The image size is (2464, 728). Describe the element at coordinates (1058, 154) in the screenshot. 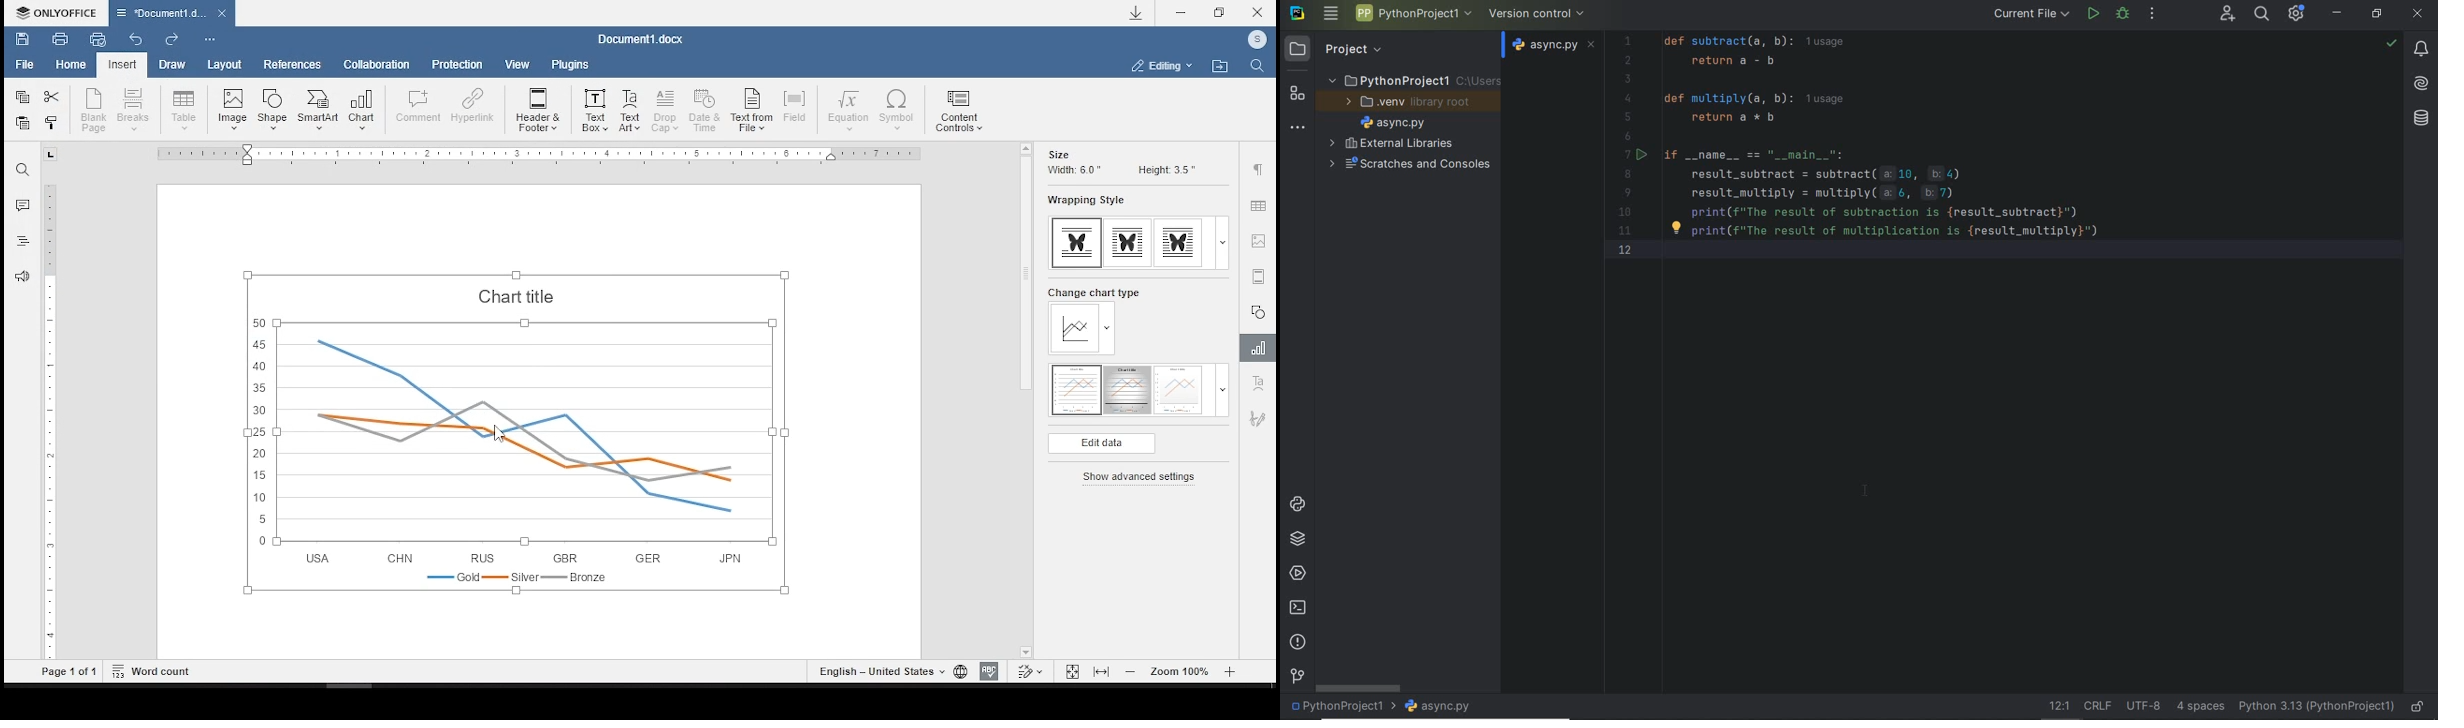

I see `size` at that location.